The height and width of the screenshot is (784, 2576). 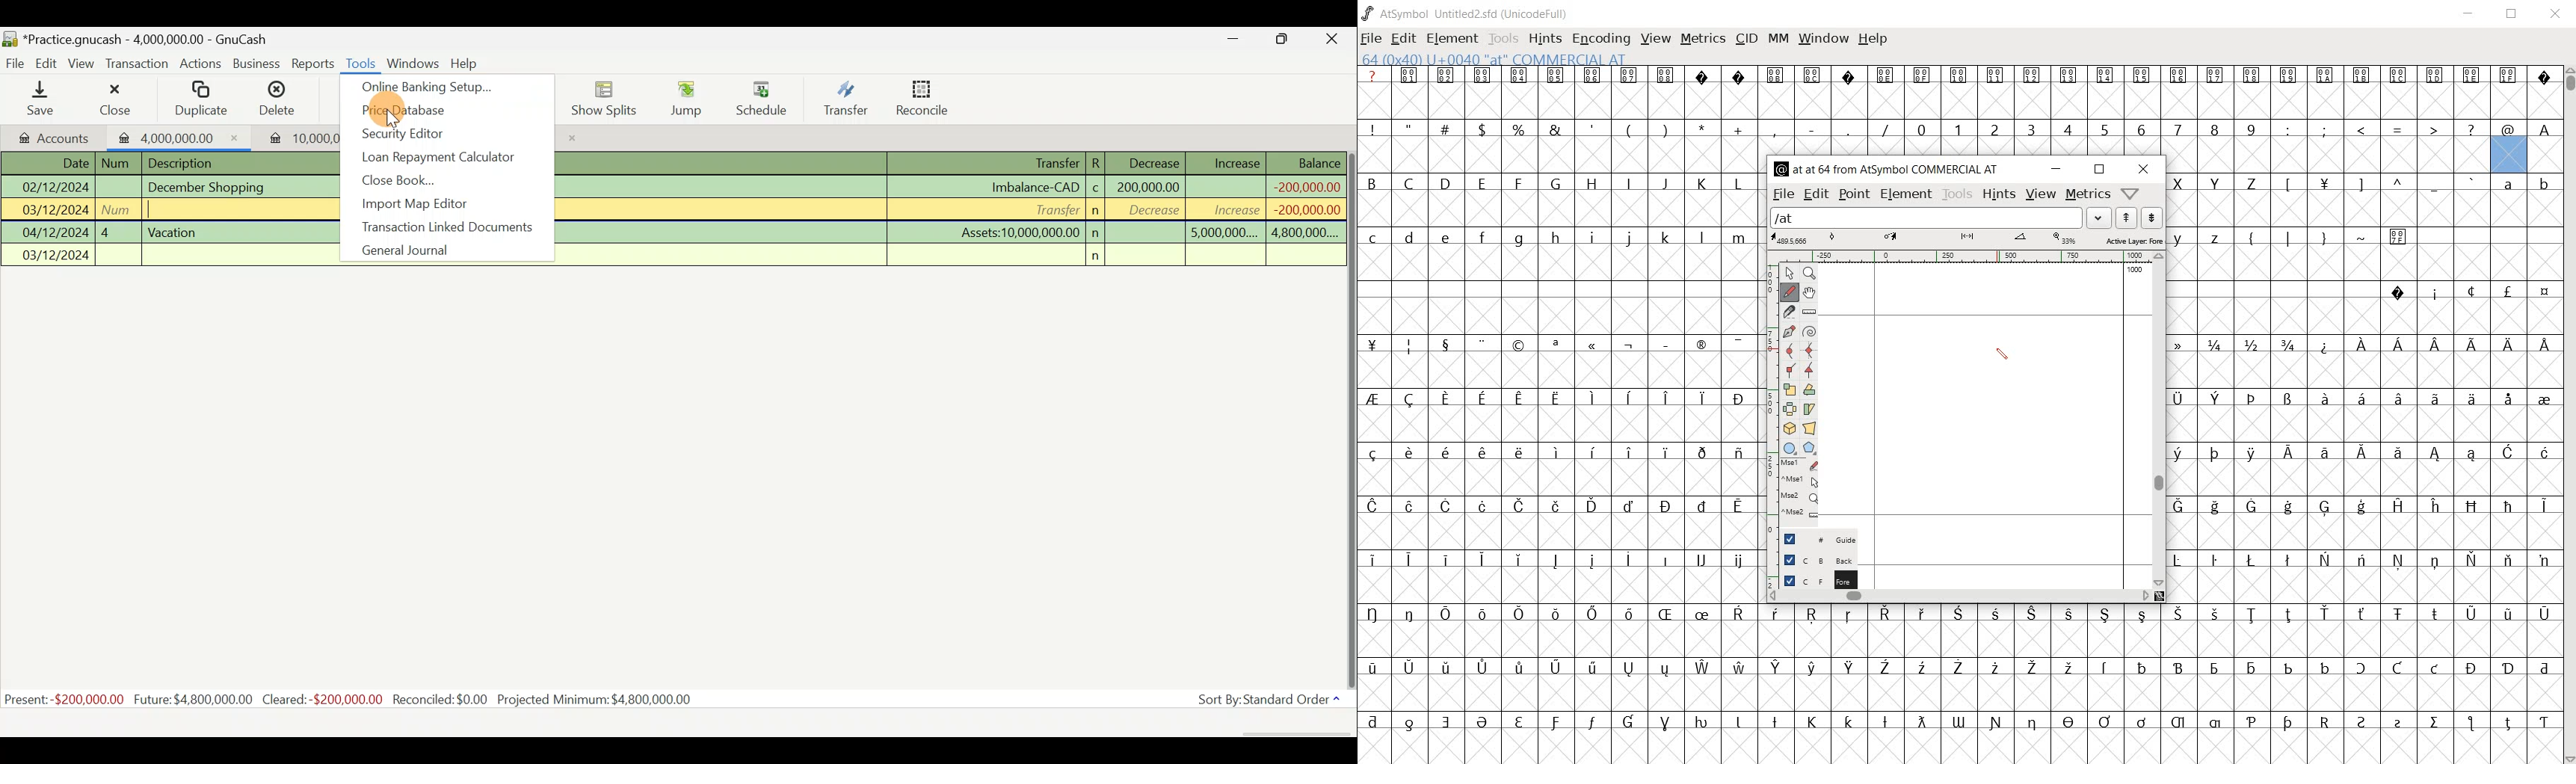 I want to click on Minimise, so click(x=1236, y=42).